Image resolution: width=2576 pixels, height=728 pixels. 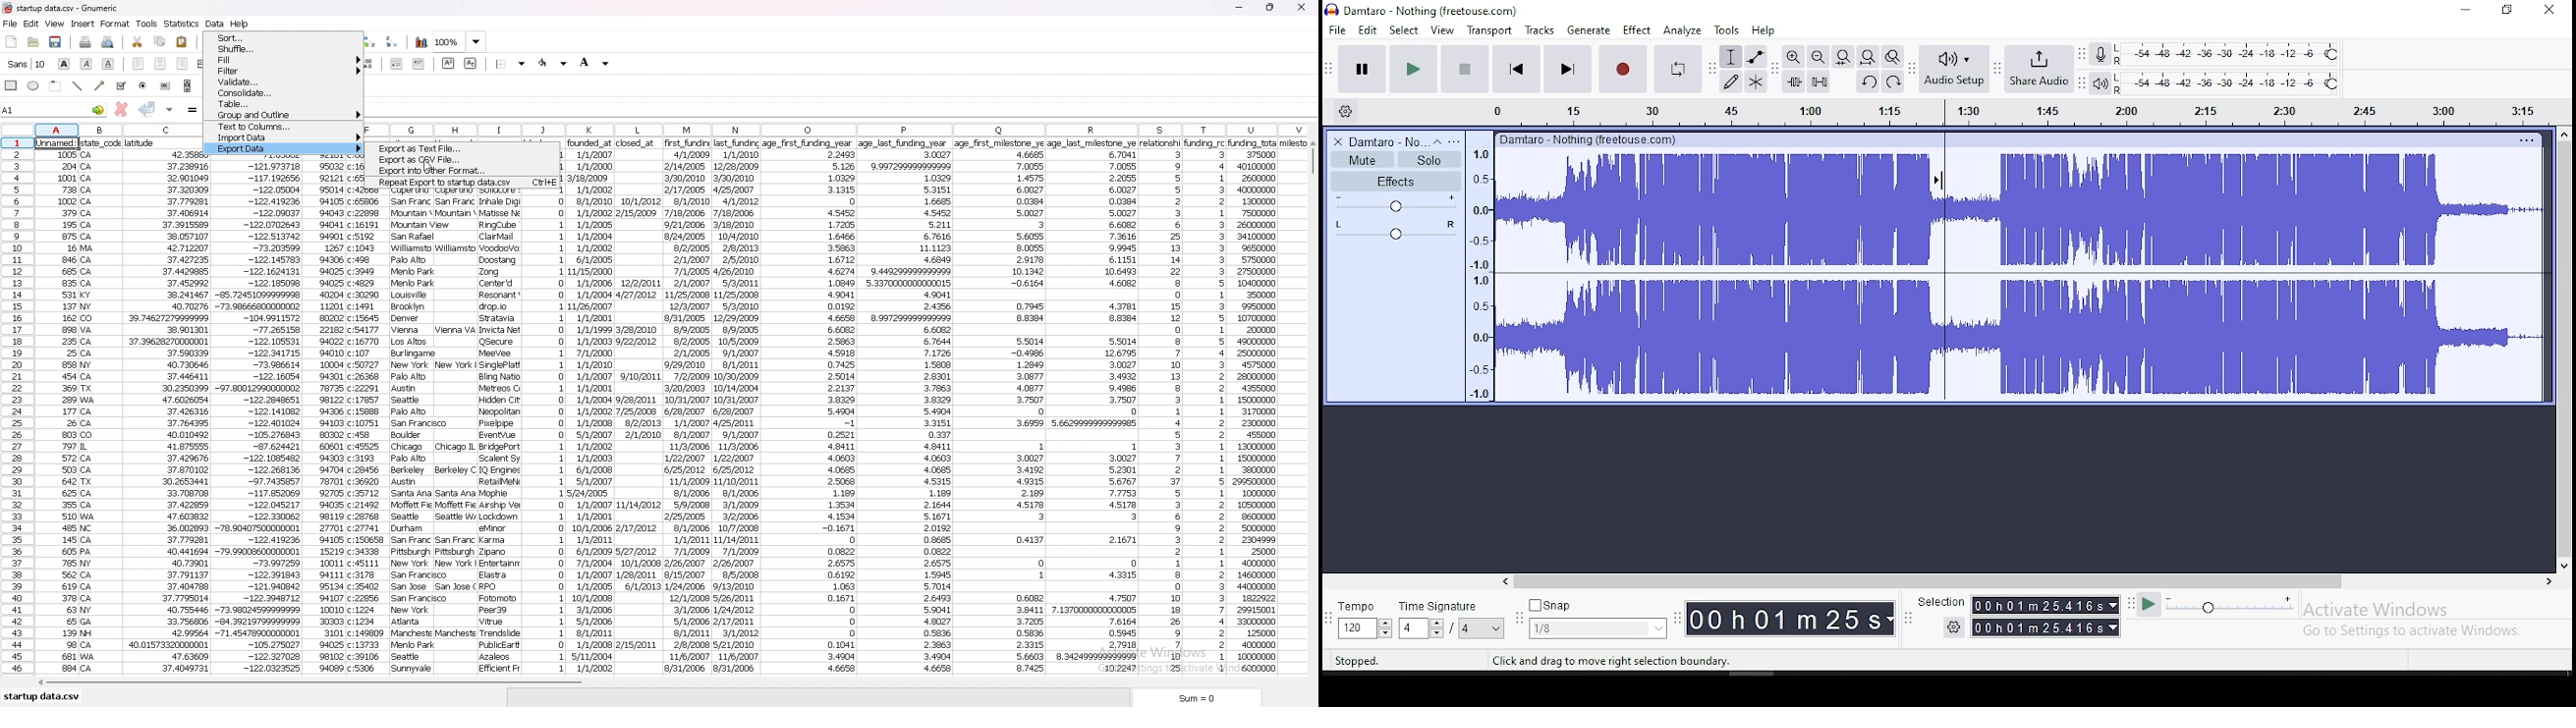 What do you see at coordinates (214, 22) in the screenshot?
I see `Data` at bounding box center [214, 22].